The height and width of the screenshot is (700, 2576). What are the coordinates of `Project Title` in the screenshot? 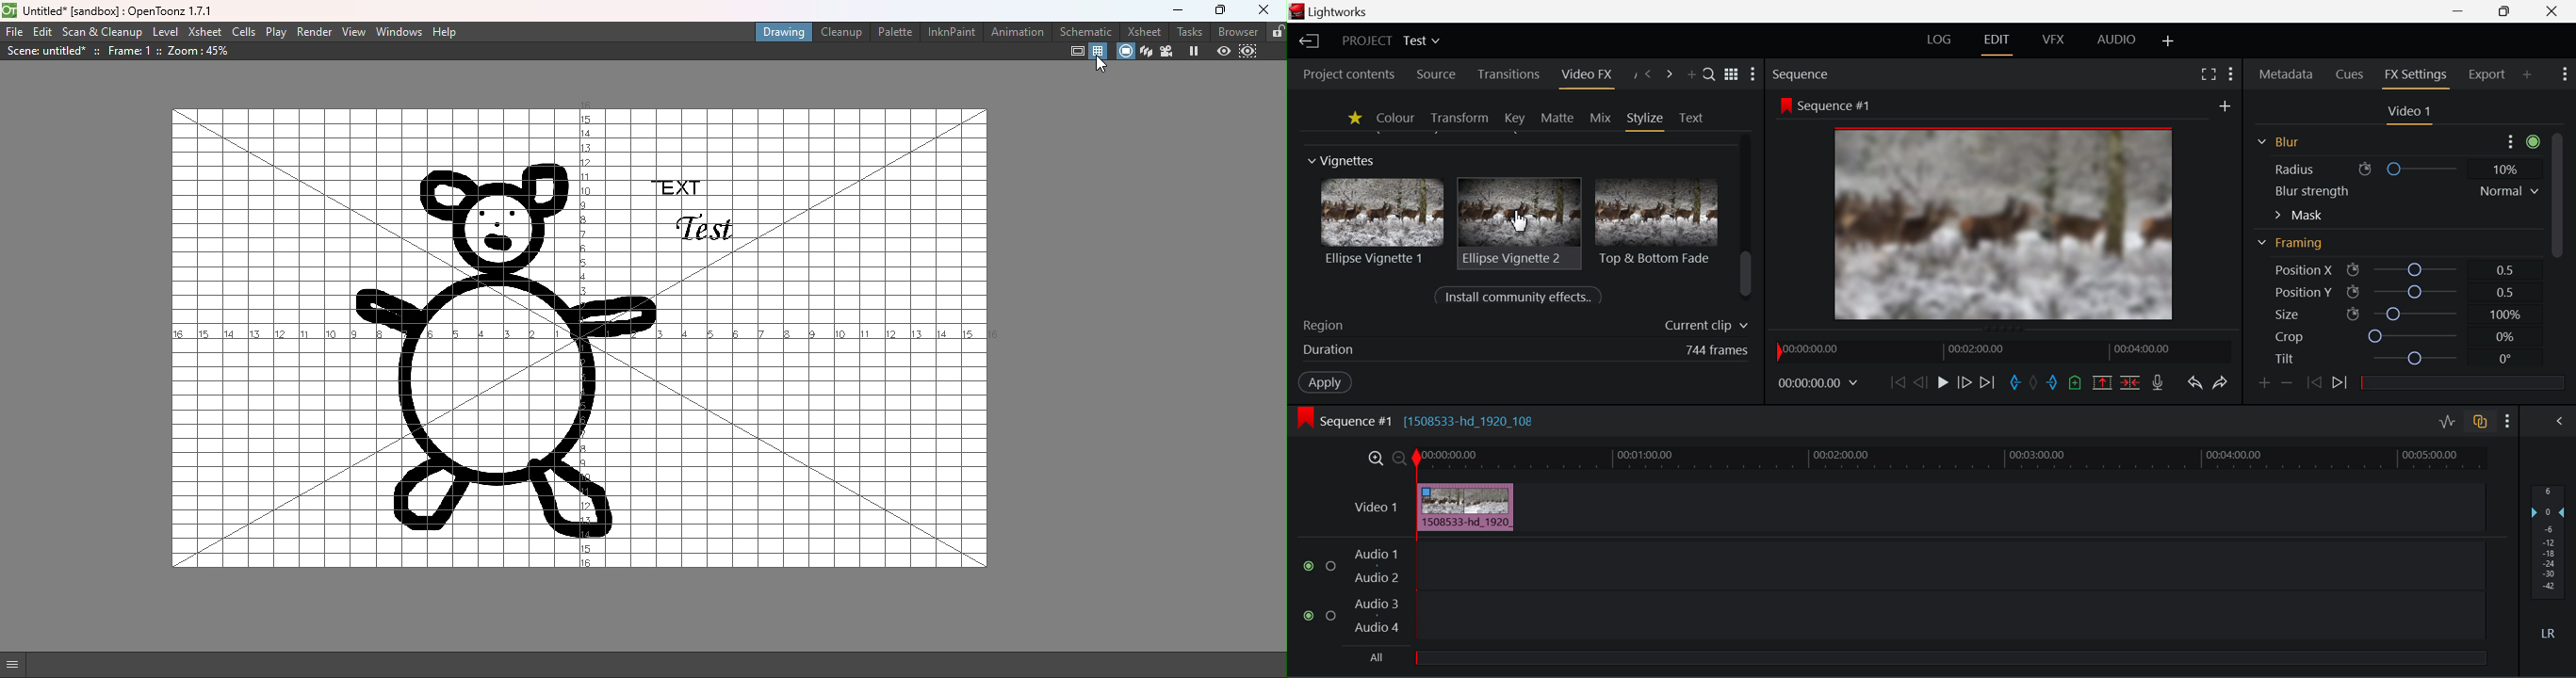 It's located at (1389, 42).